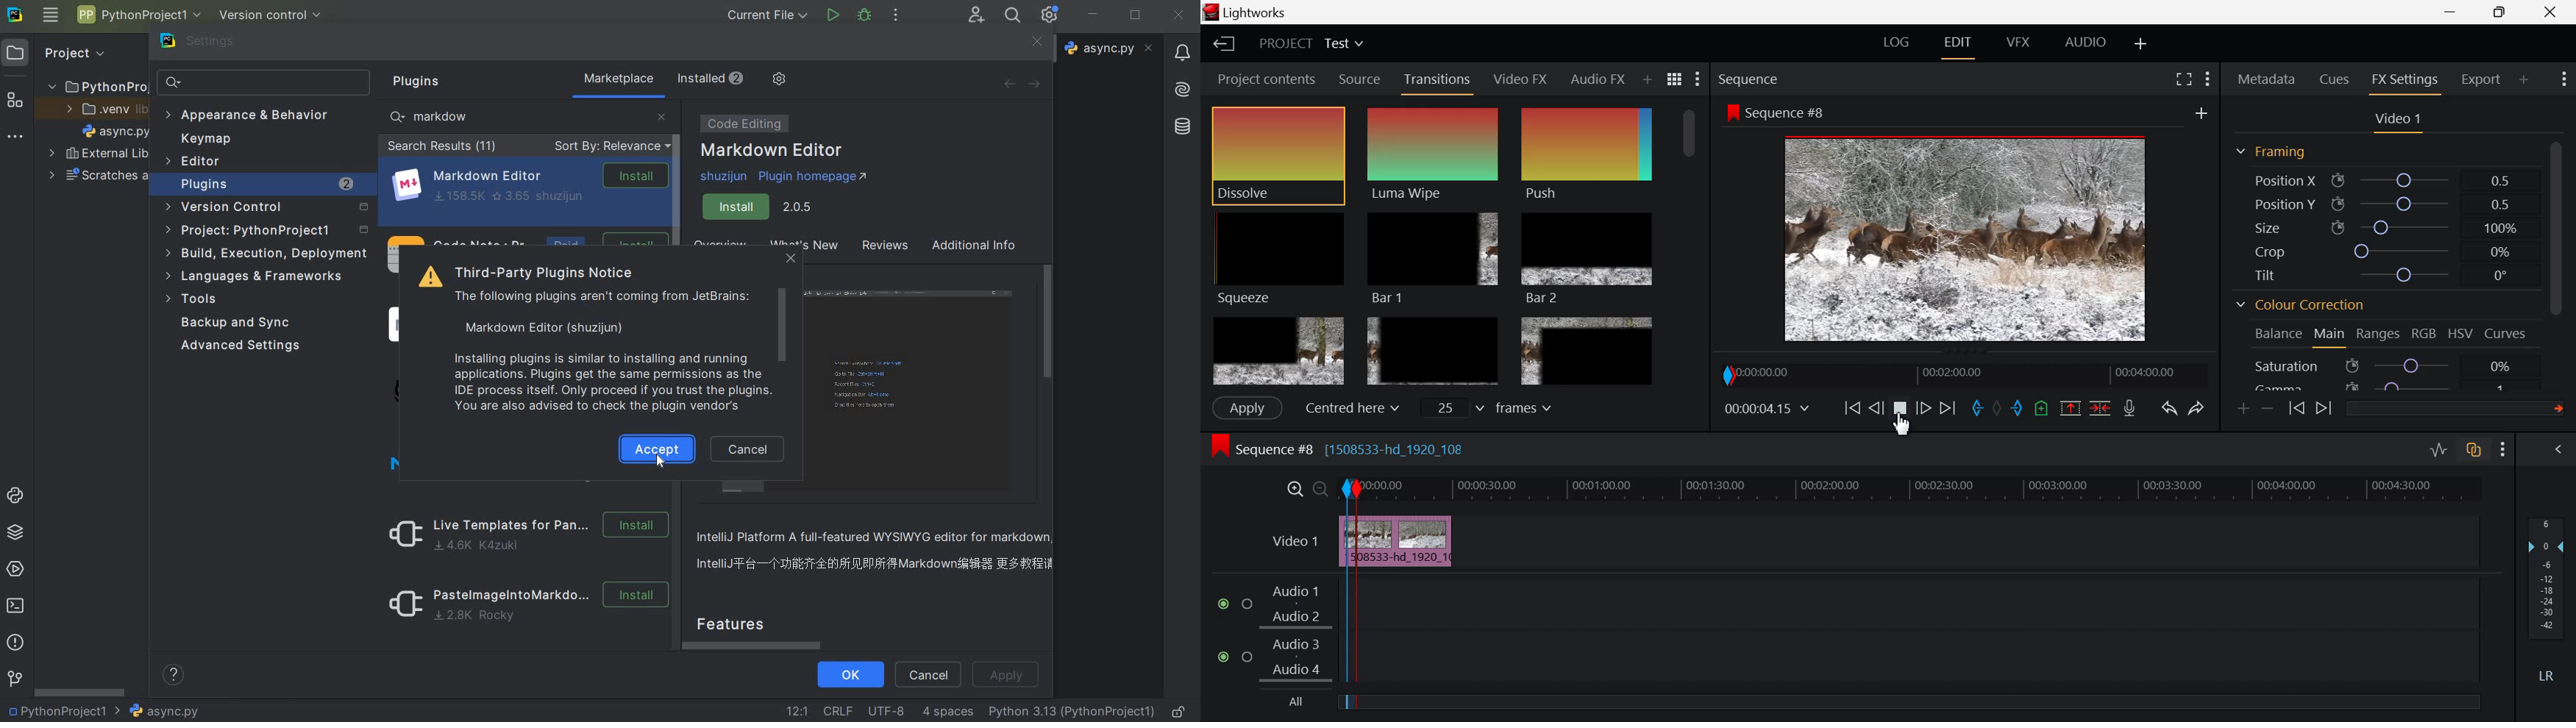 Image resolution: width=2576 pixels, height=728 pixels. I want to click on Markdown Editor, so click(773, 151).